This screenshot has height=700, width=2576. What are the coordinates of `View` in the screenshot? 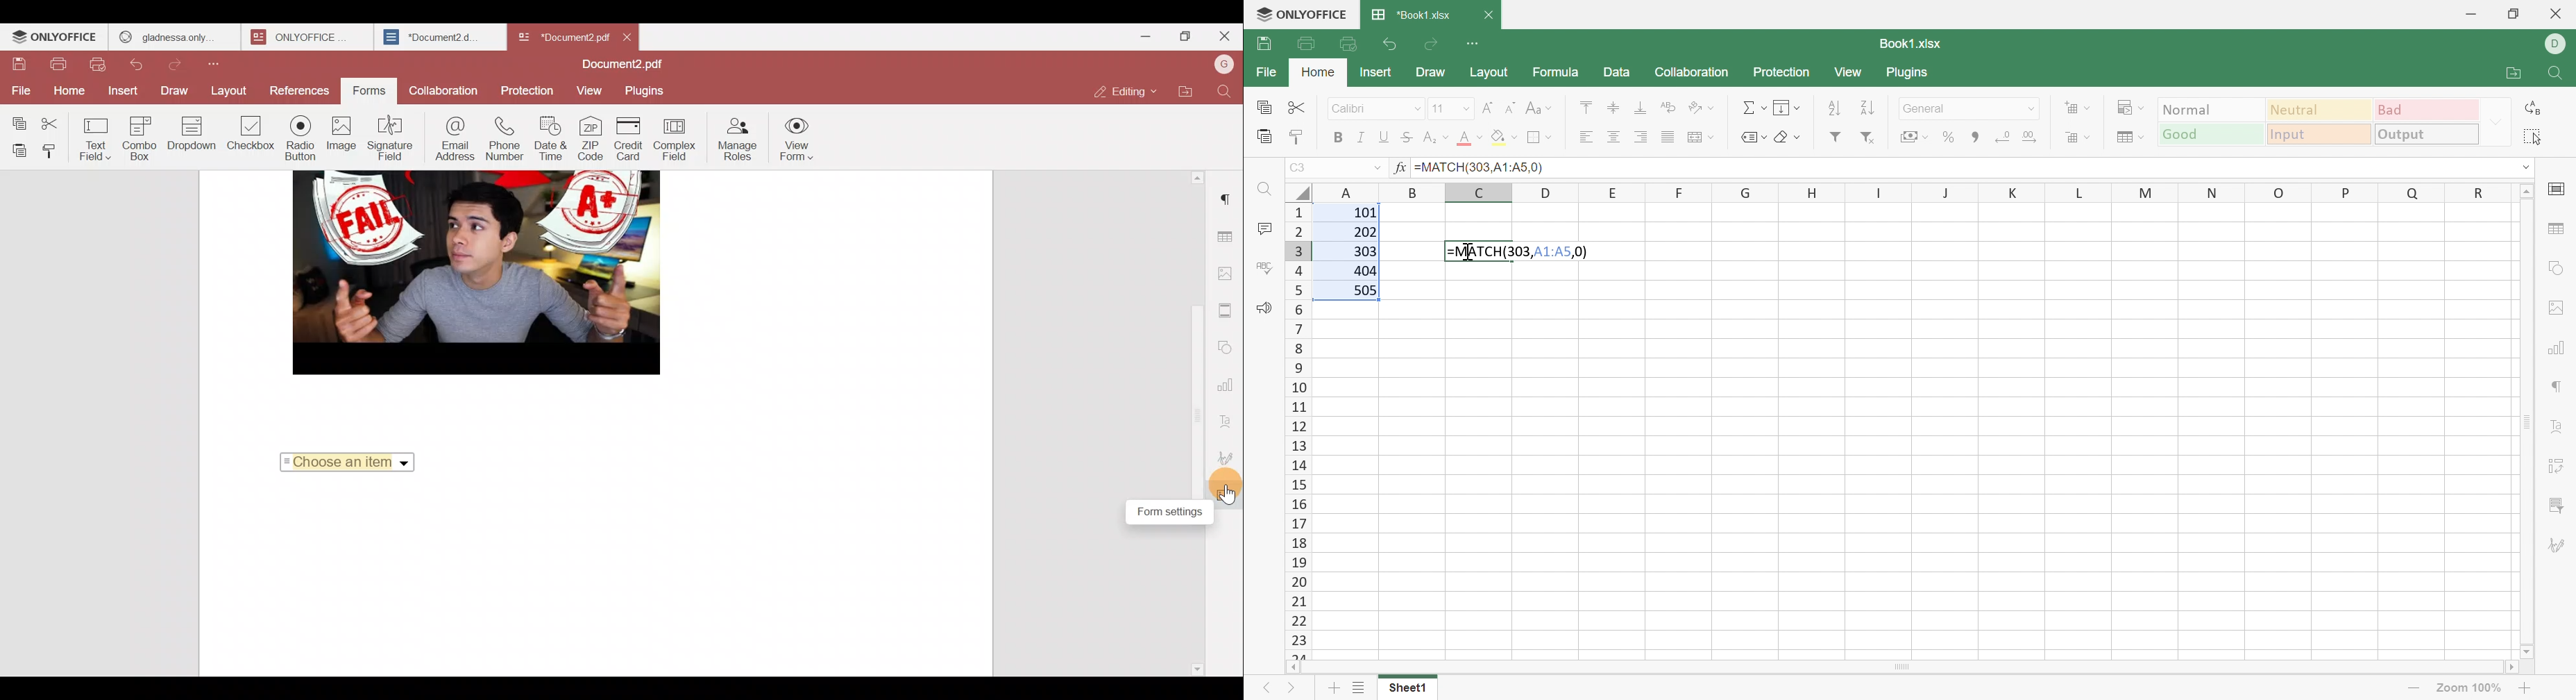 It's located at (591, 89).